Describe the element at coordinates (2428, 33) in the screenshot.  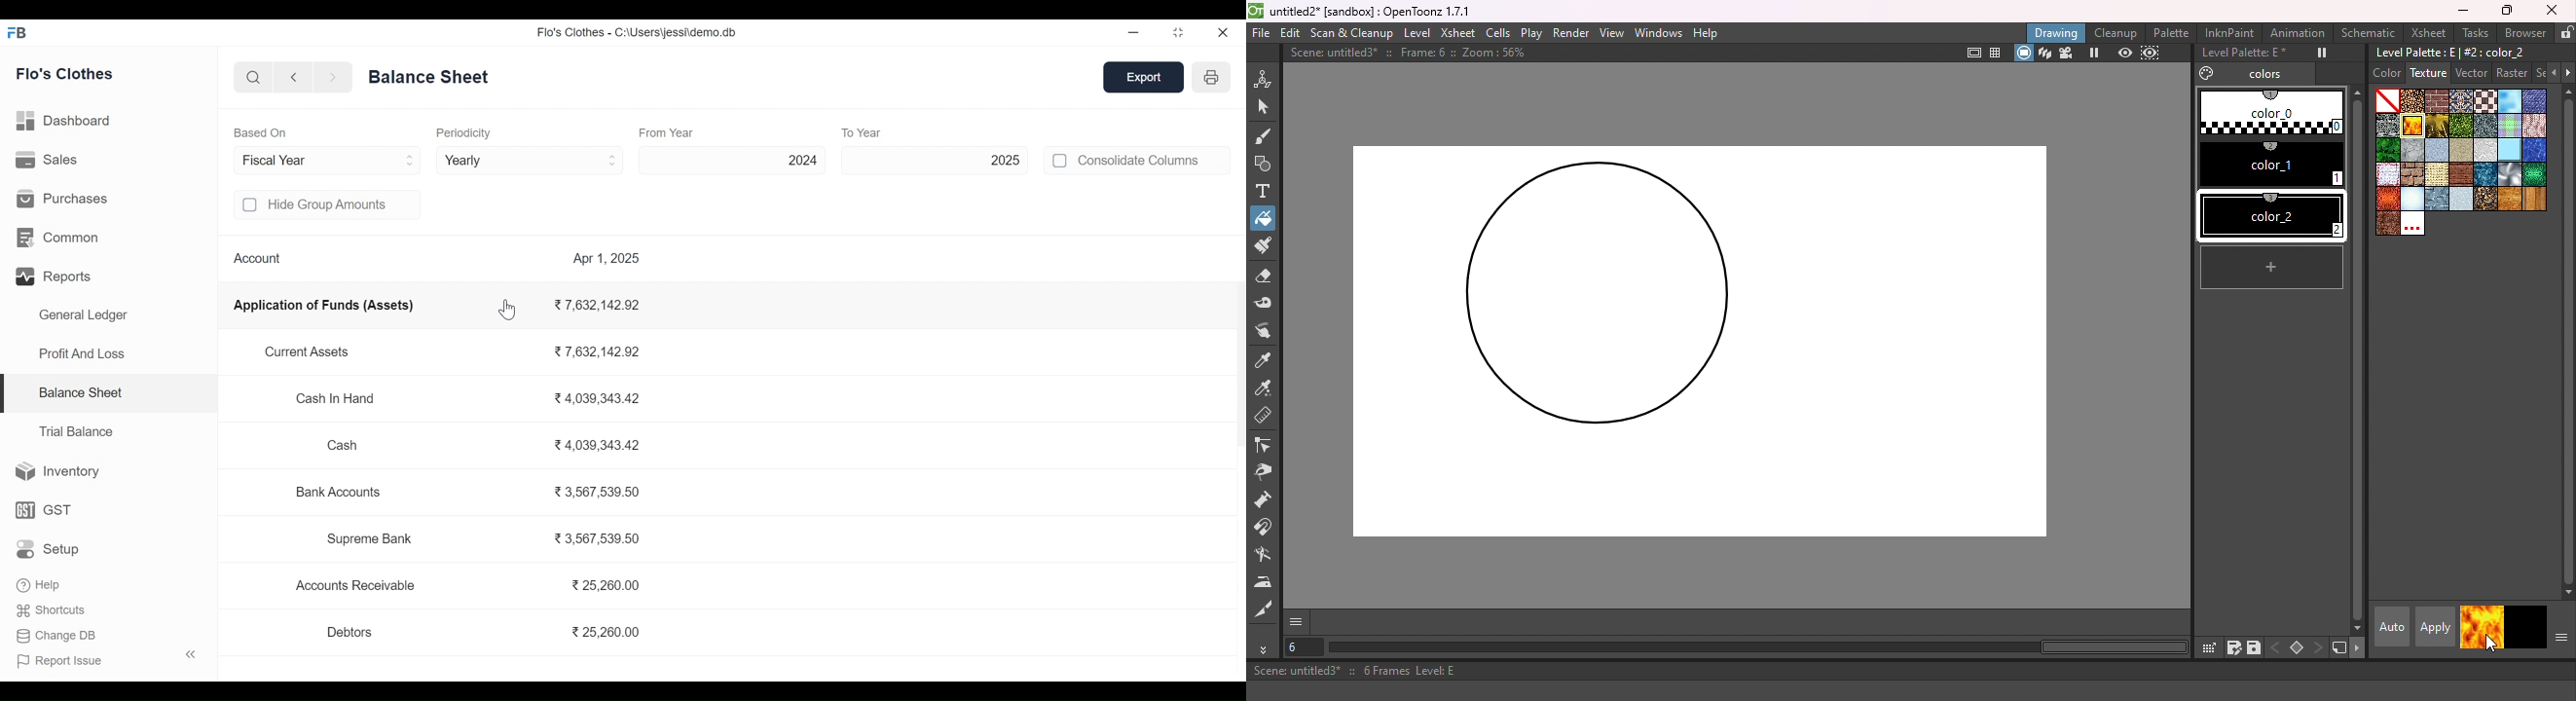
I see `Xsheet` at that location.